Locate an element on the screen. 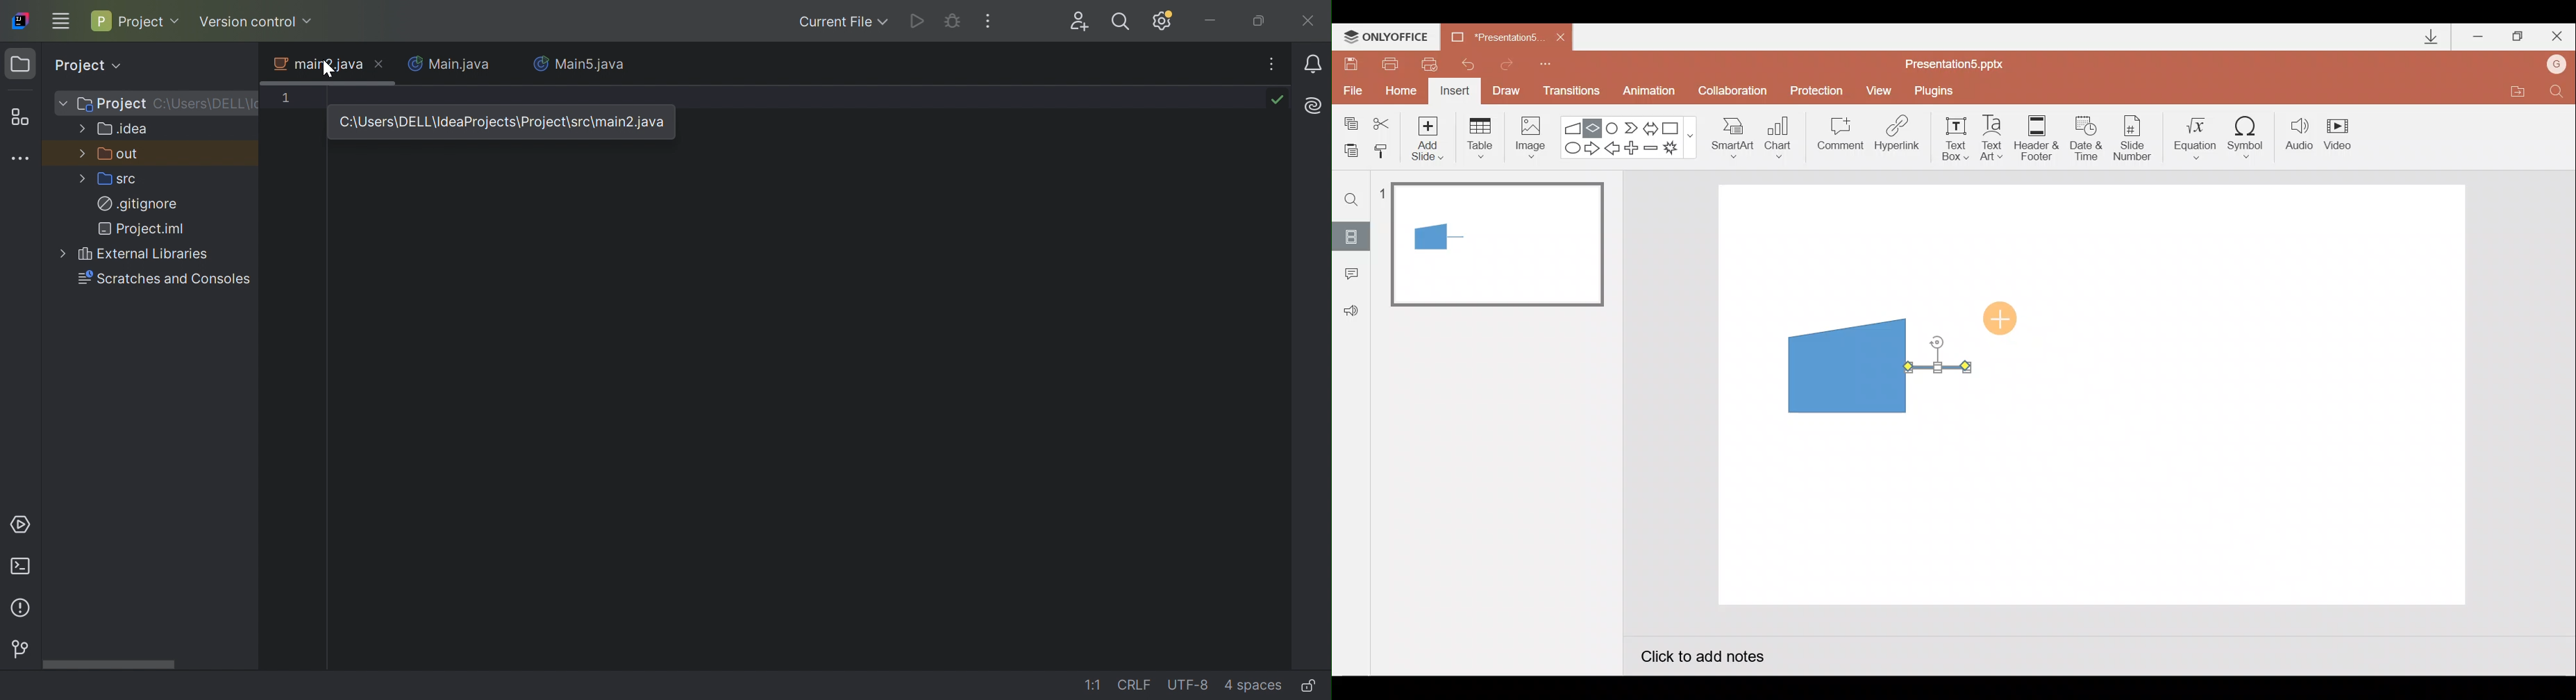  Minimize is located at coordinates (2479, 38).